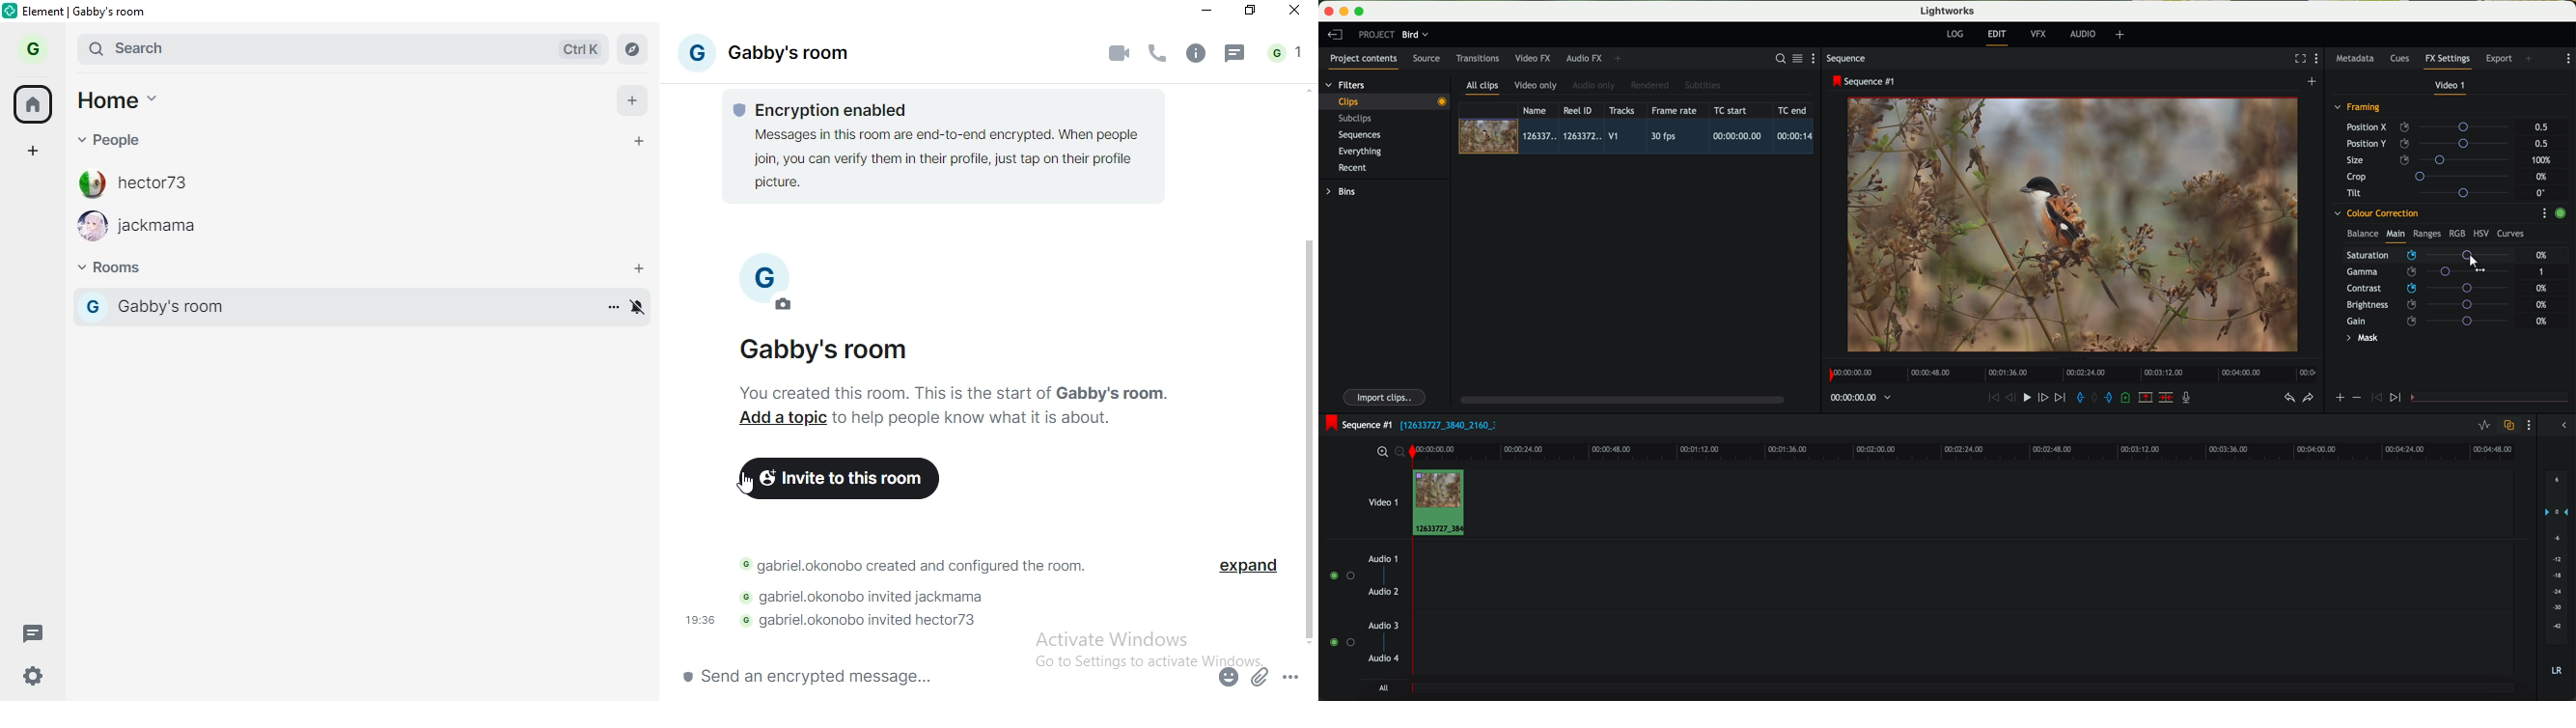  What do you see at coordinates (1650, 86) in the screenshot?
I see `rendered` at bounding box center [1650, 86].